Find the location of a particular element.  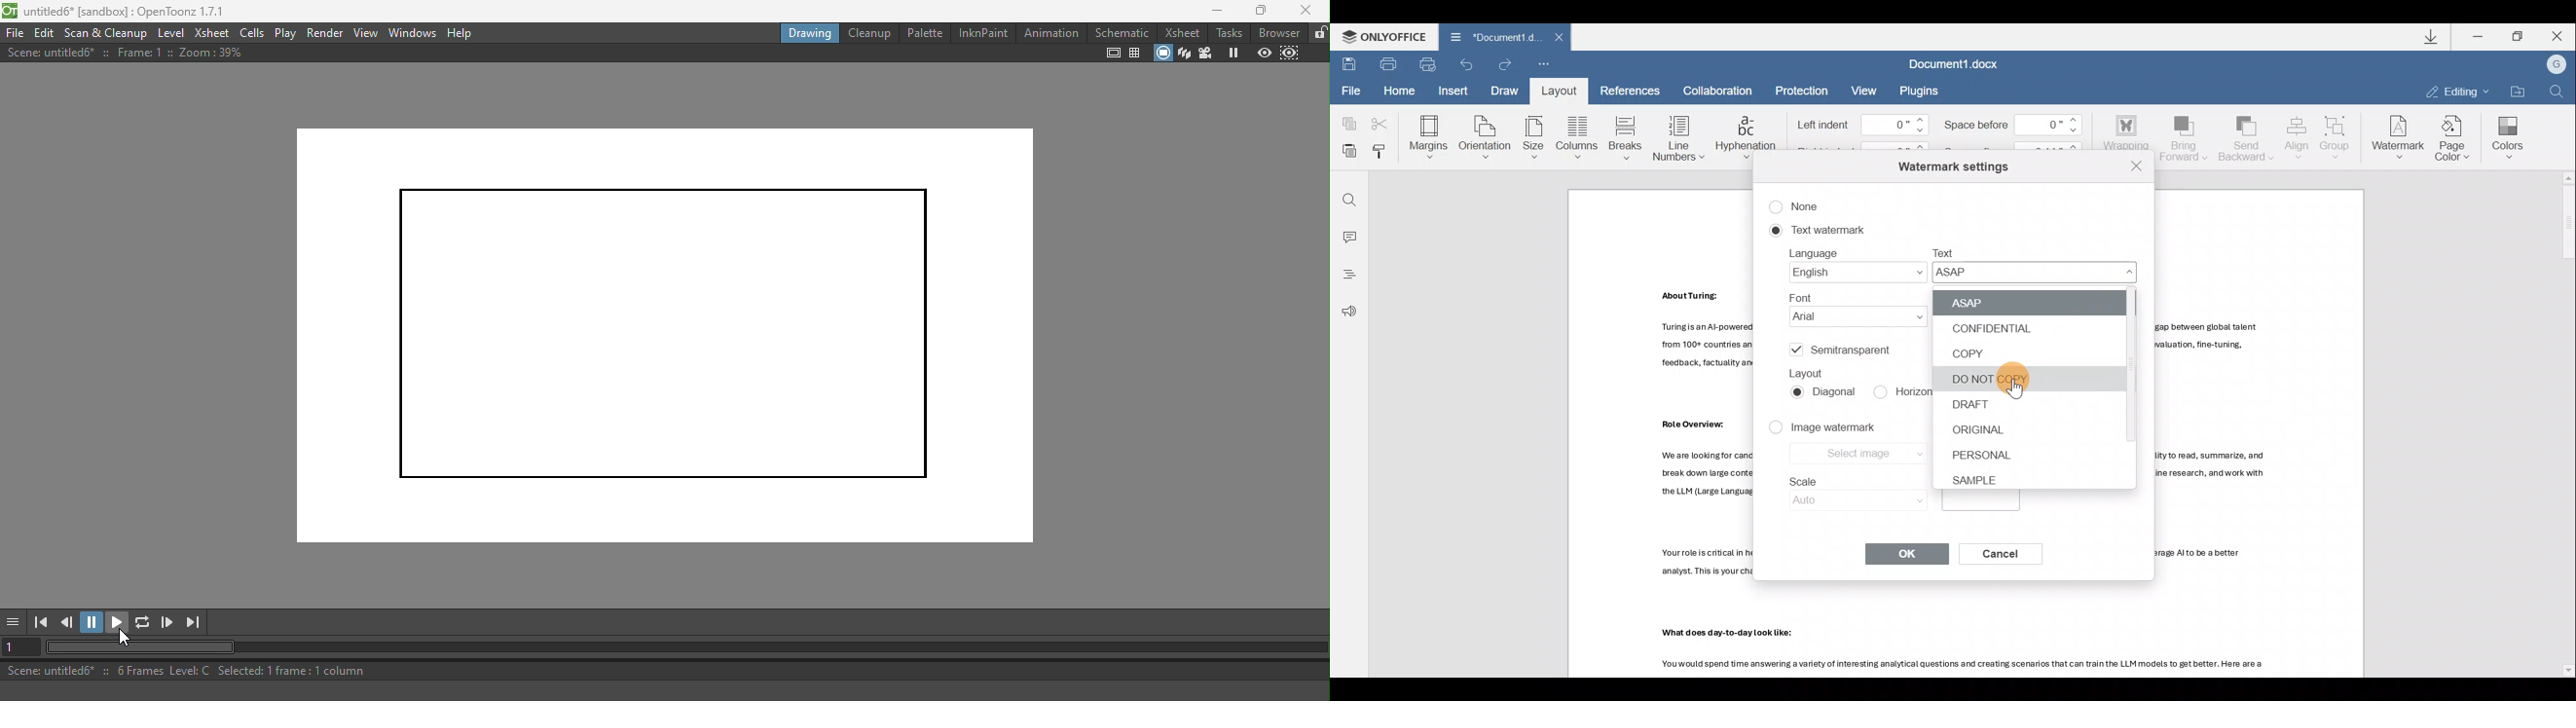

View is located at coordinates (1864, 89).